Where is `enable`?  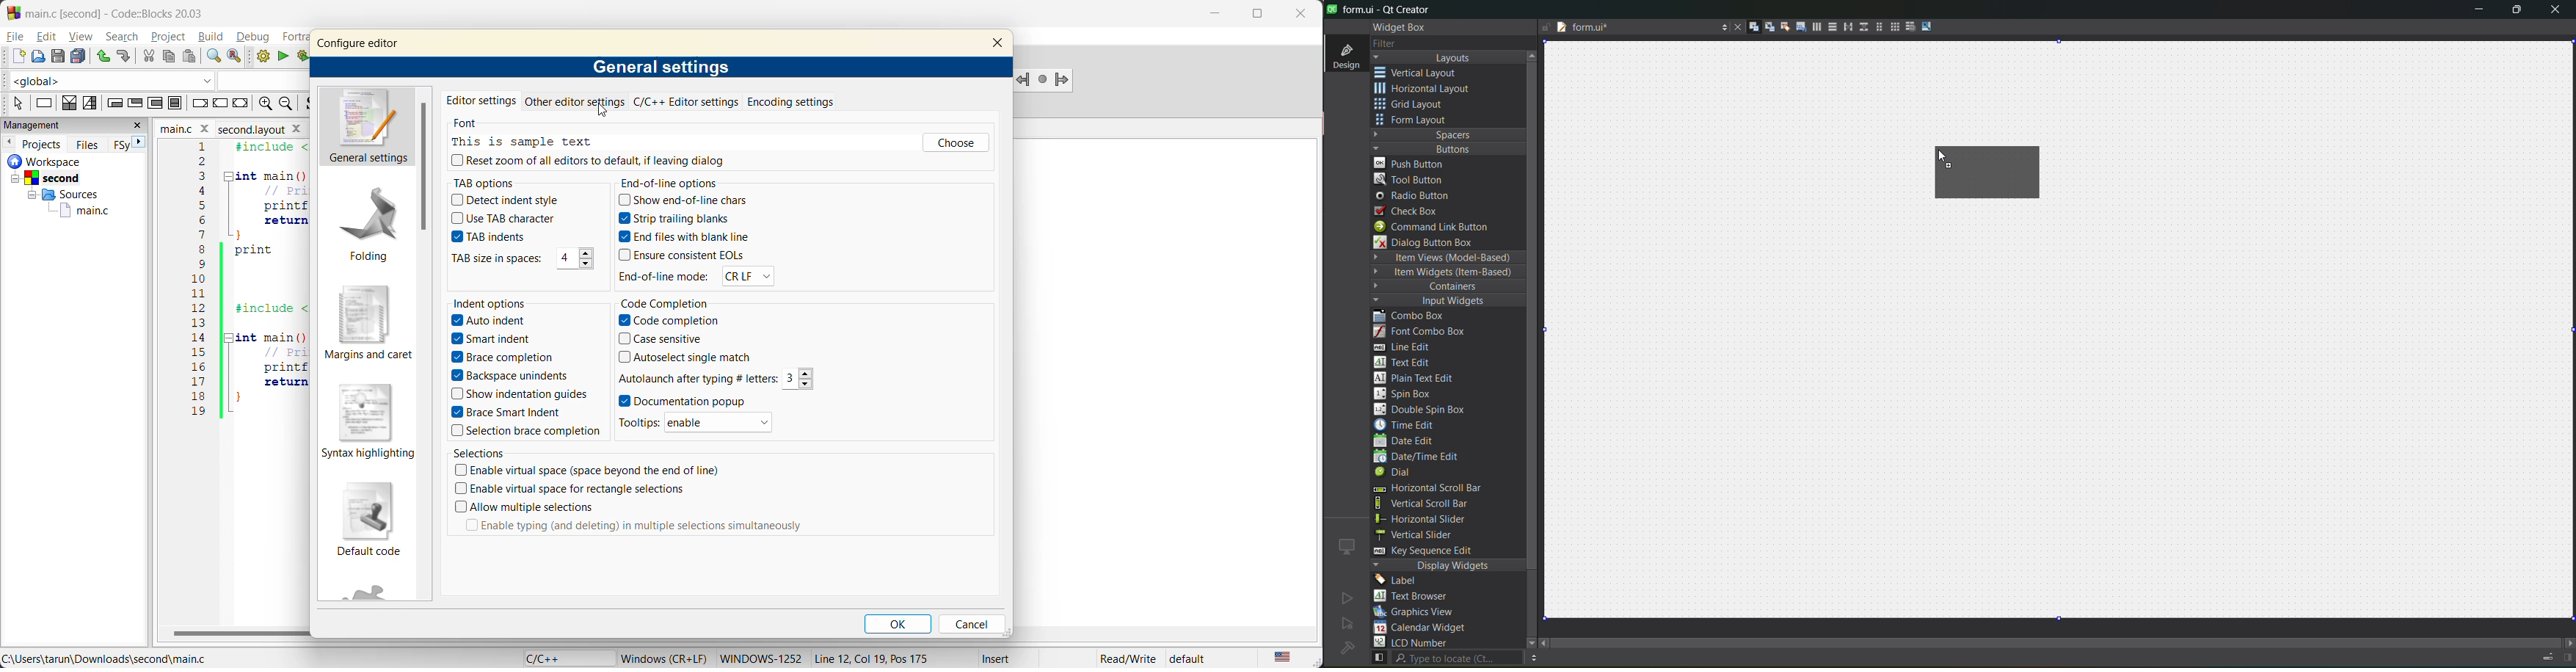
enable is located at coordinates (744, 424).